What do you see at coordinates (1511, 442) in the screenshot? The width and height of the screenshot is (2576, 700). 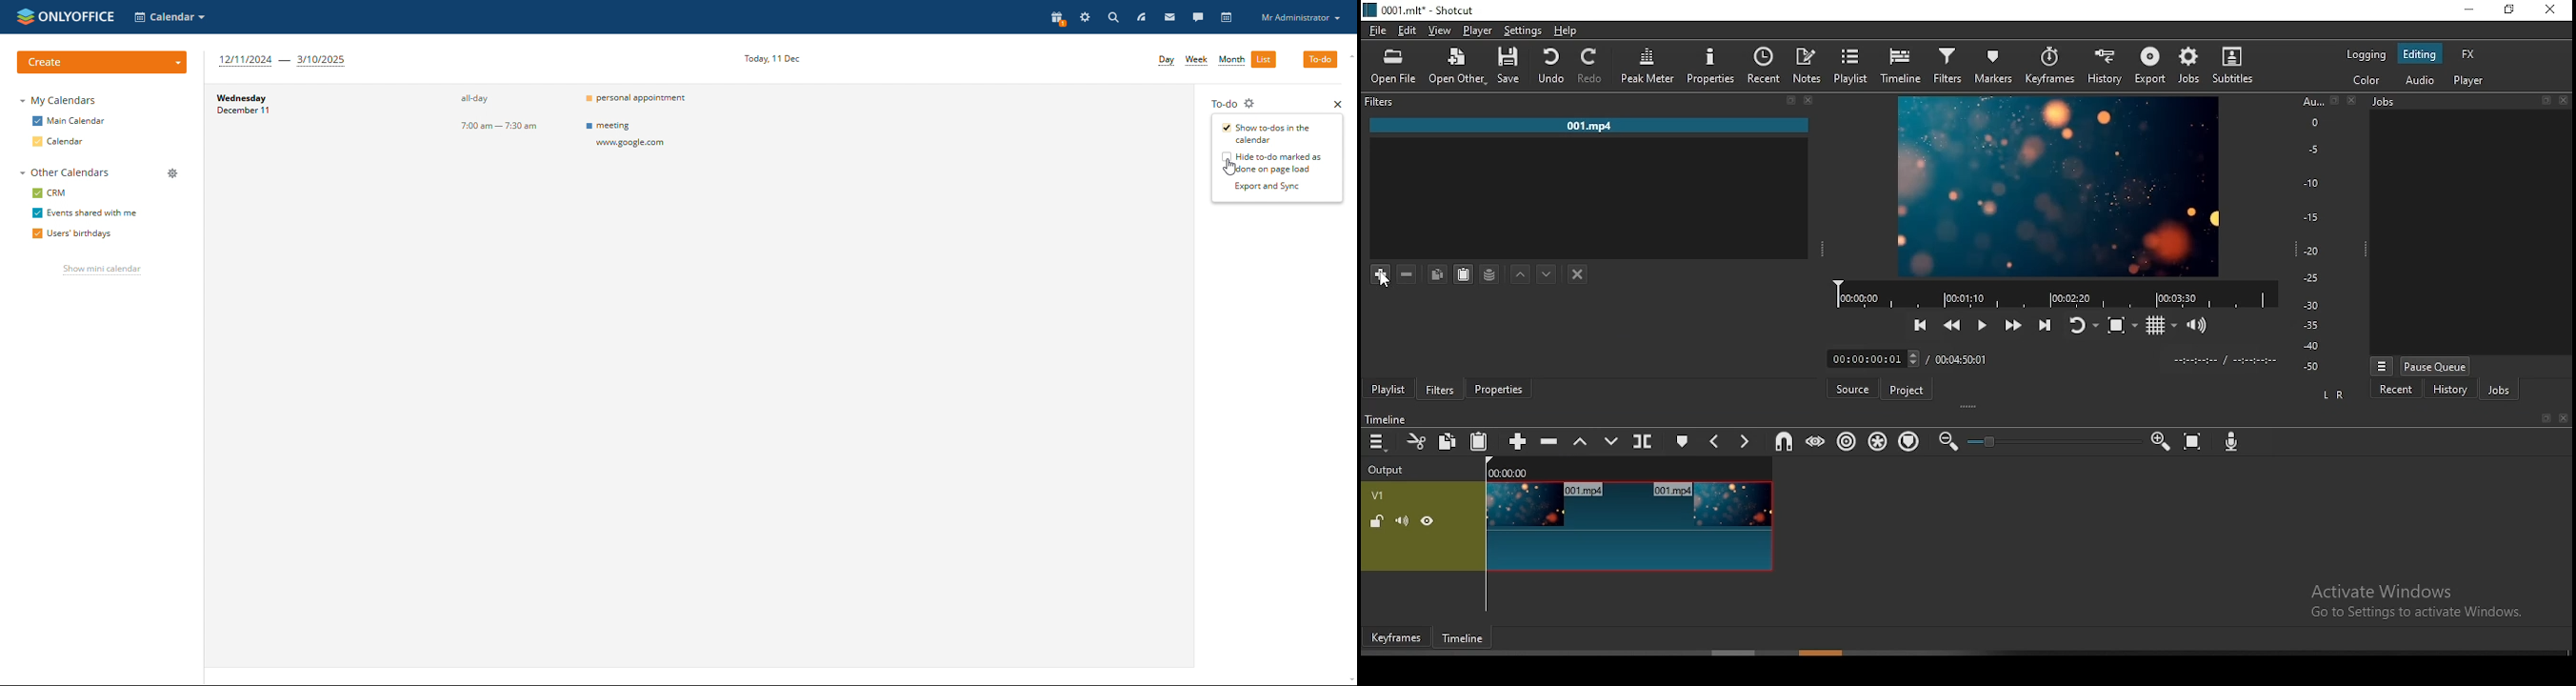 I see `append` at bounding box center [1511, 442].